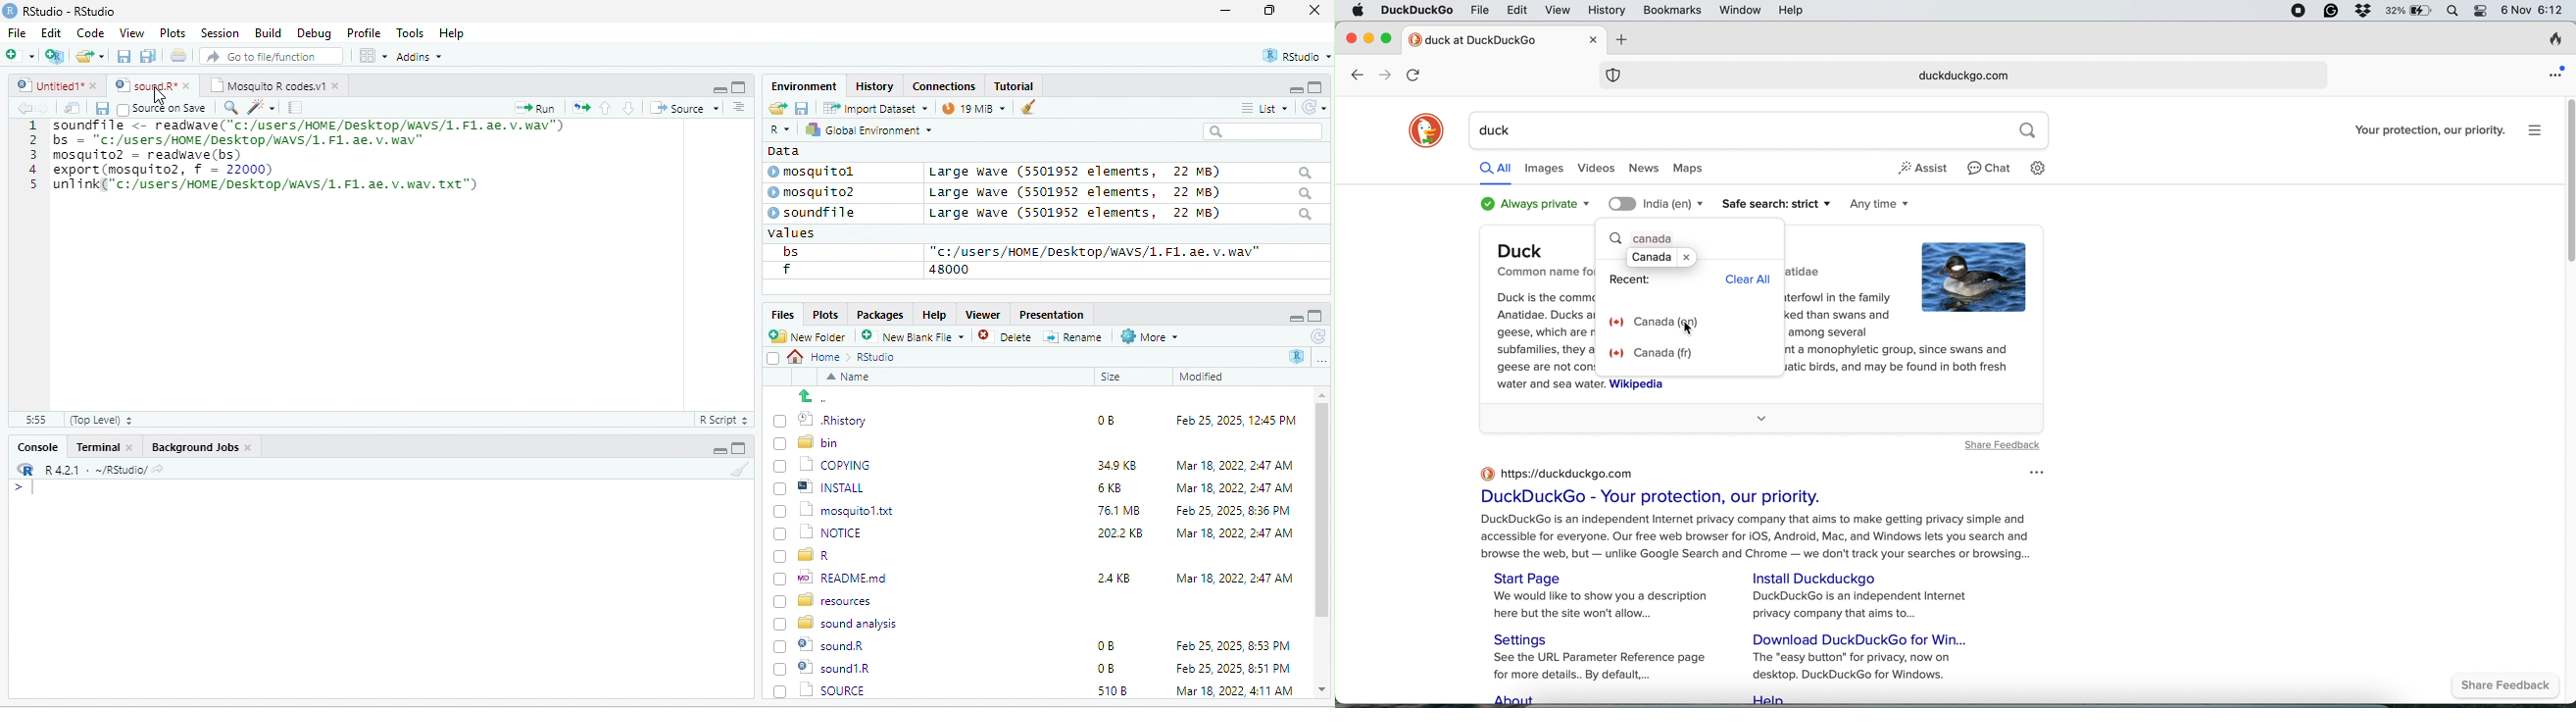 The image size is (2576, 728). What do you see at coordinates (1235, 692) in the screenshot?
I see `Apr 26, 2022, 1:00 PM` at bounding box center [1235, 692].